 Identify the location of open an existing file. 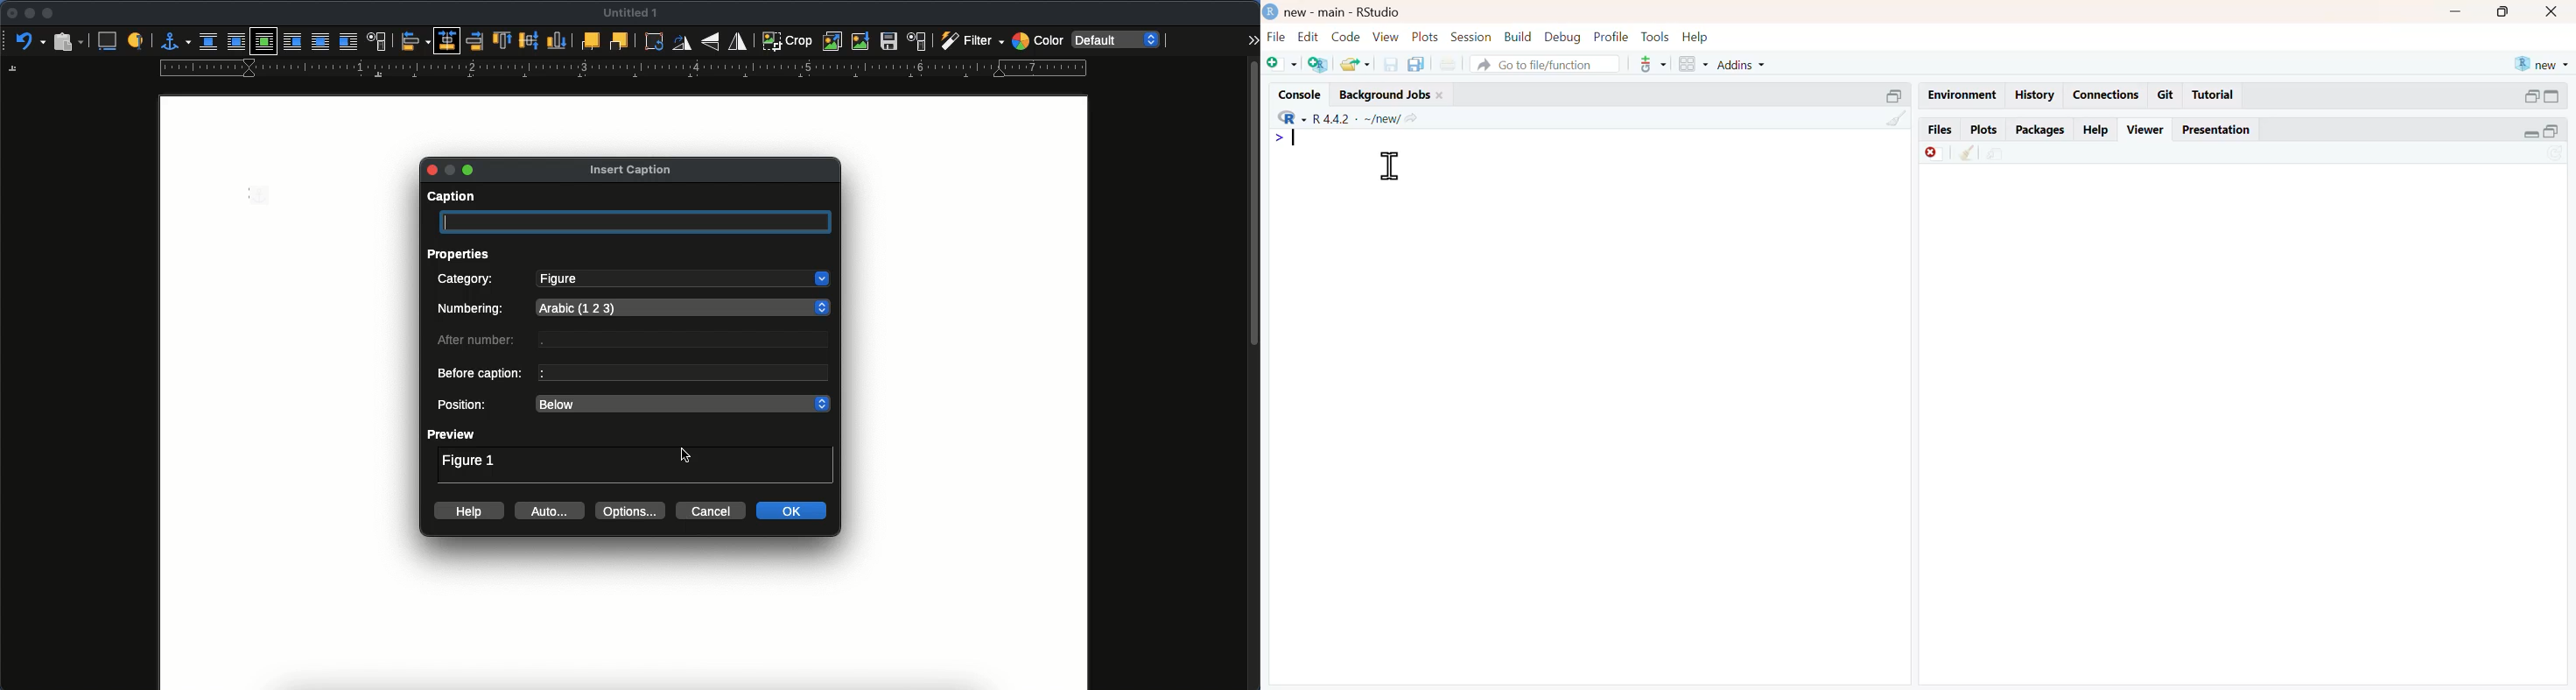
(1354, 64).